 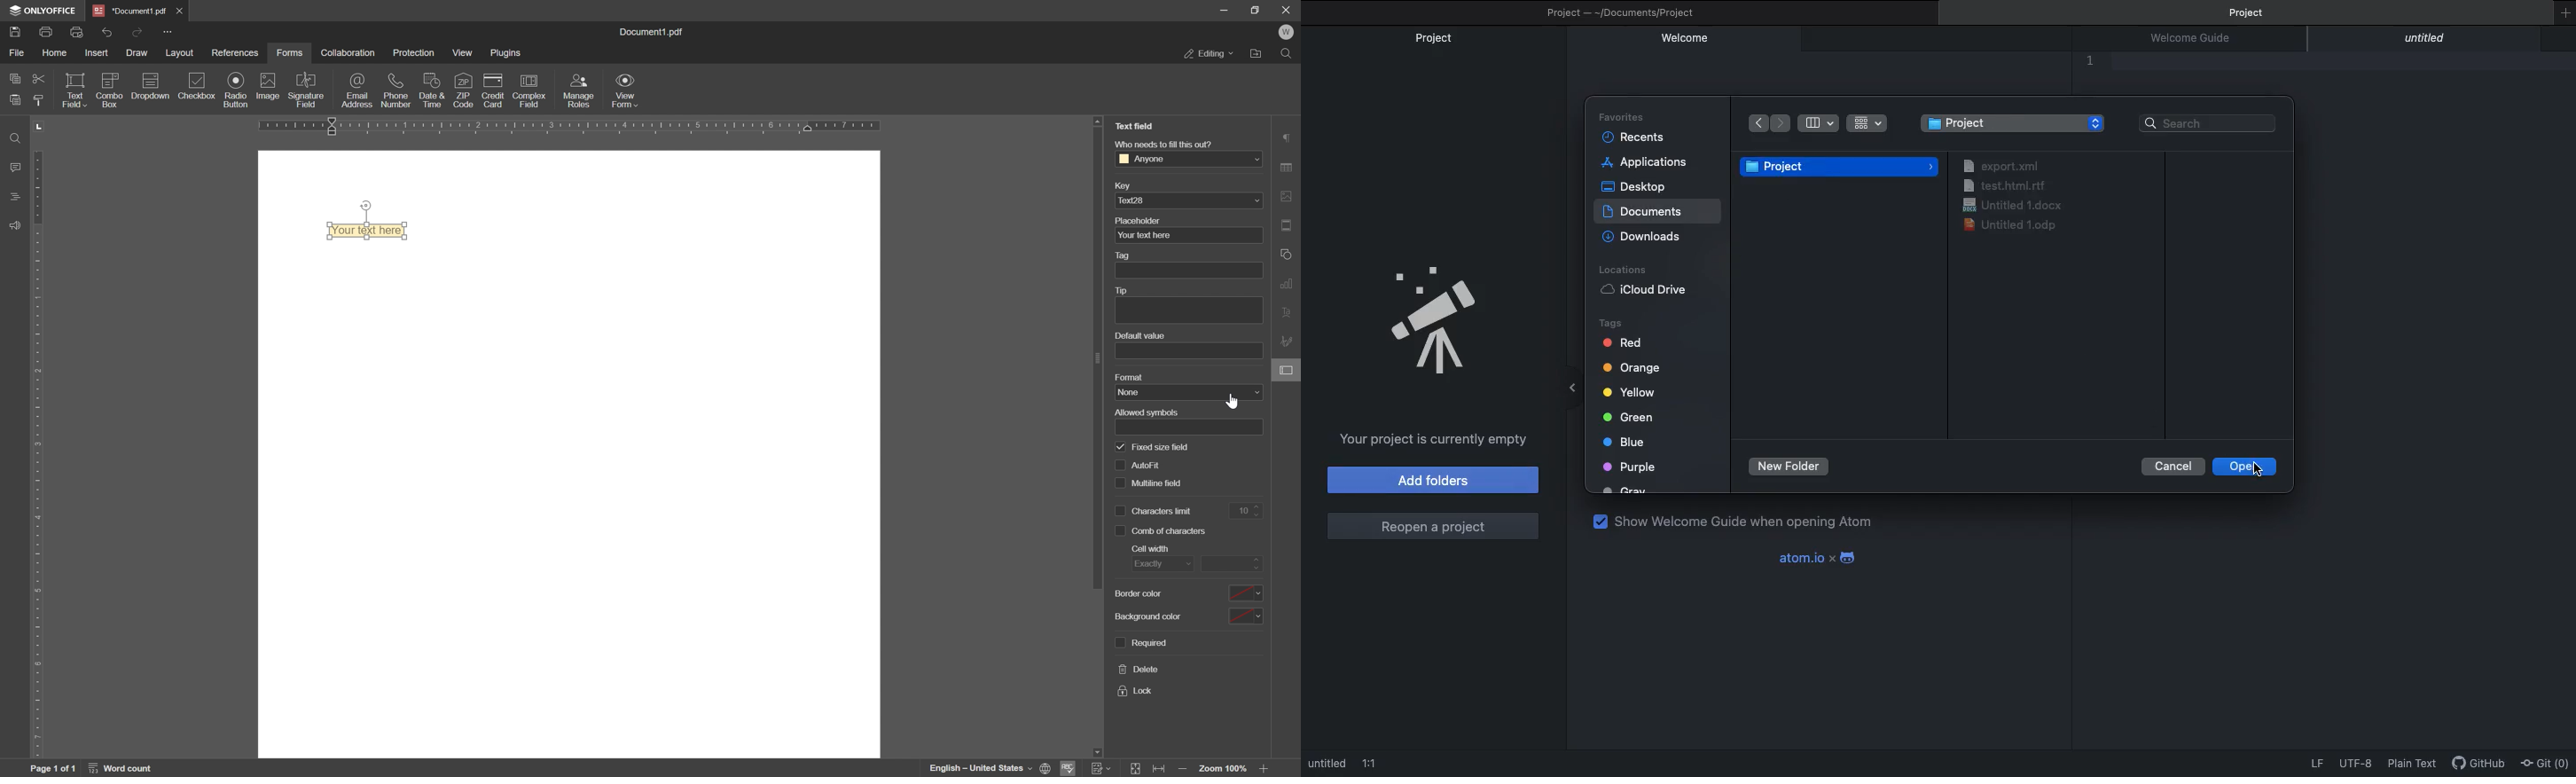 I want to click on Untitled, so click(x=1327, y=762).